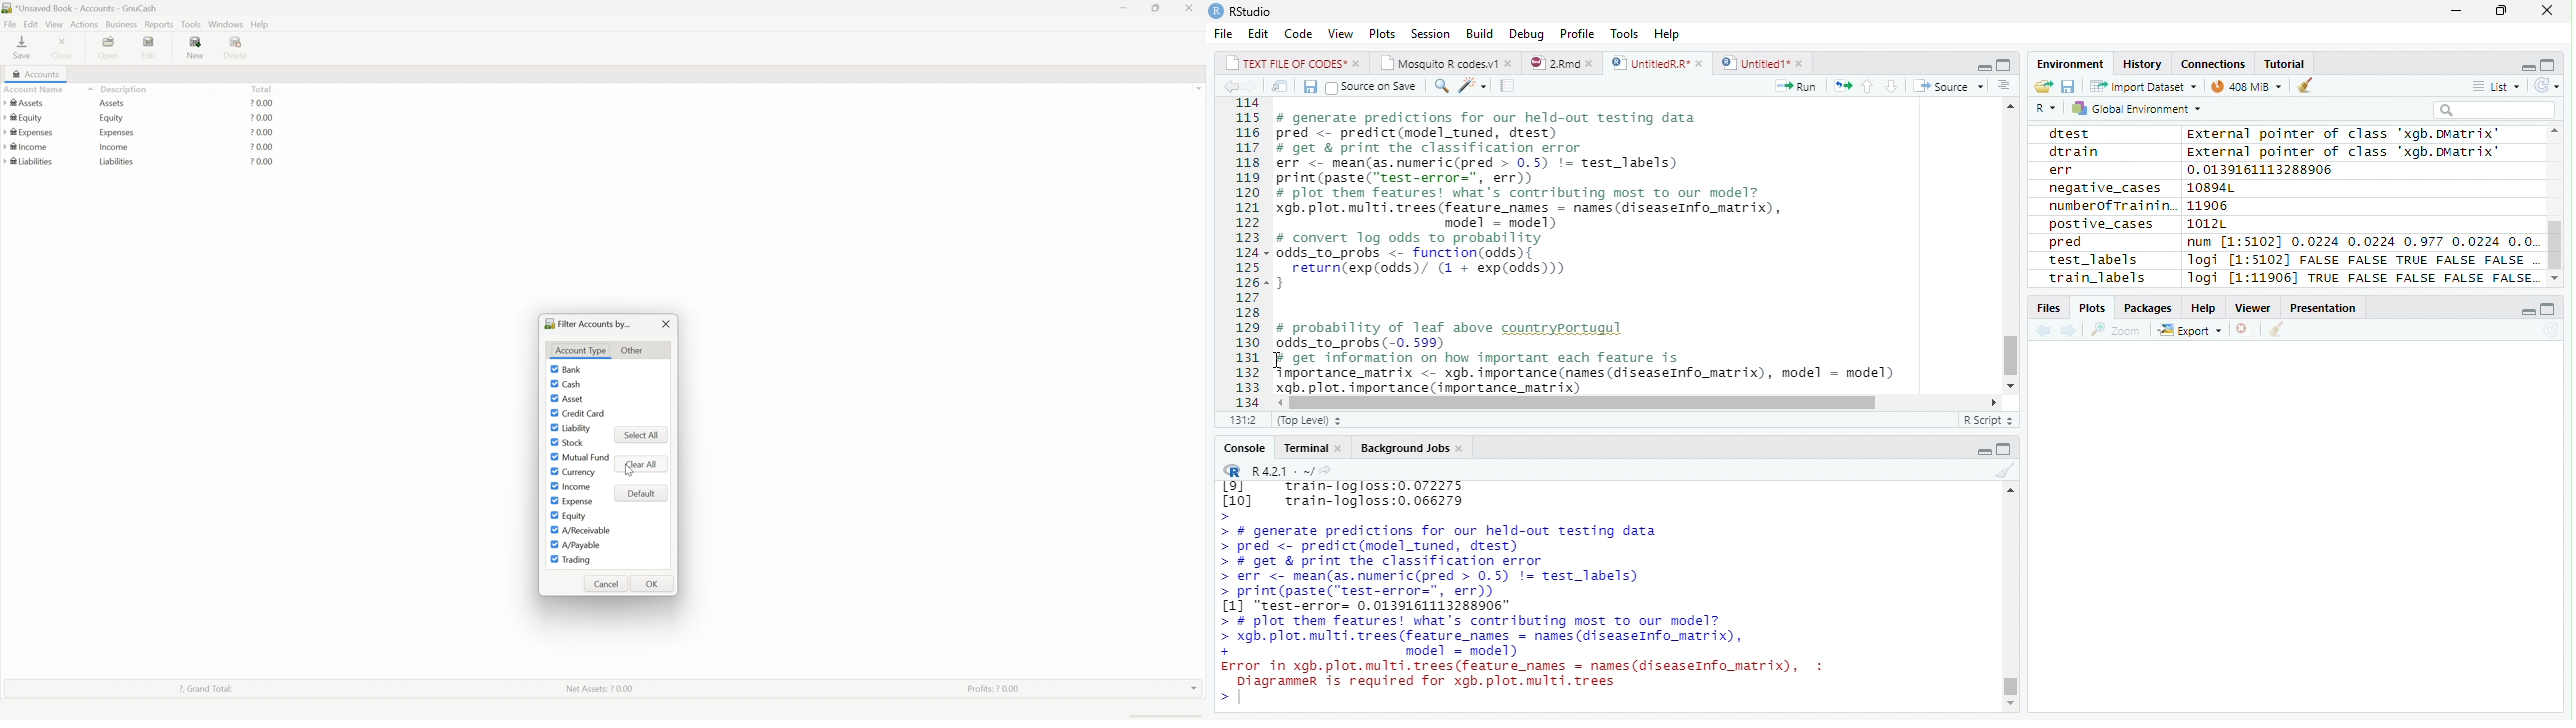  I want to click on Equity, so click(575, 515).